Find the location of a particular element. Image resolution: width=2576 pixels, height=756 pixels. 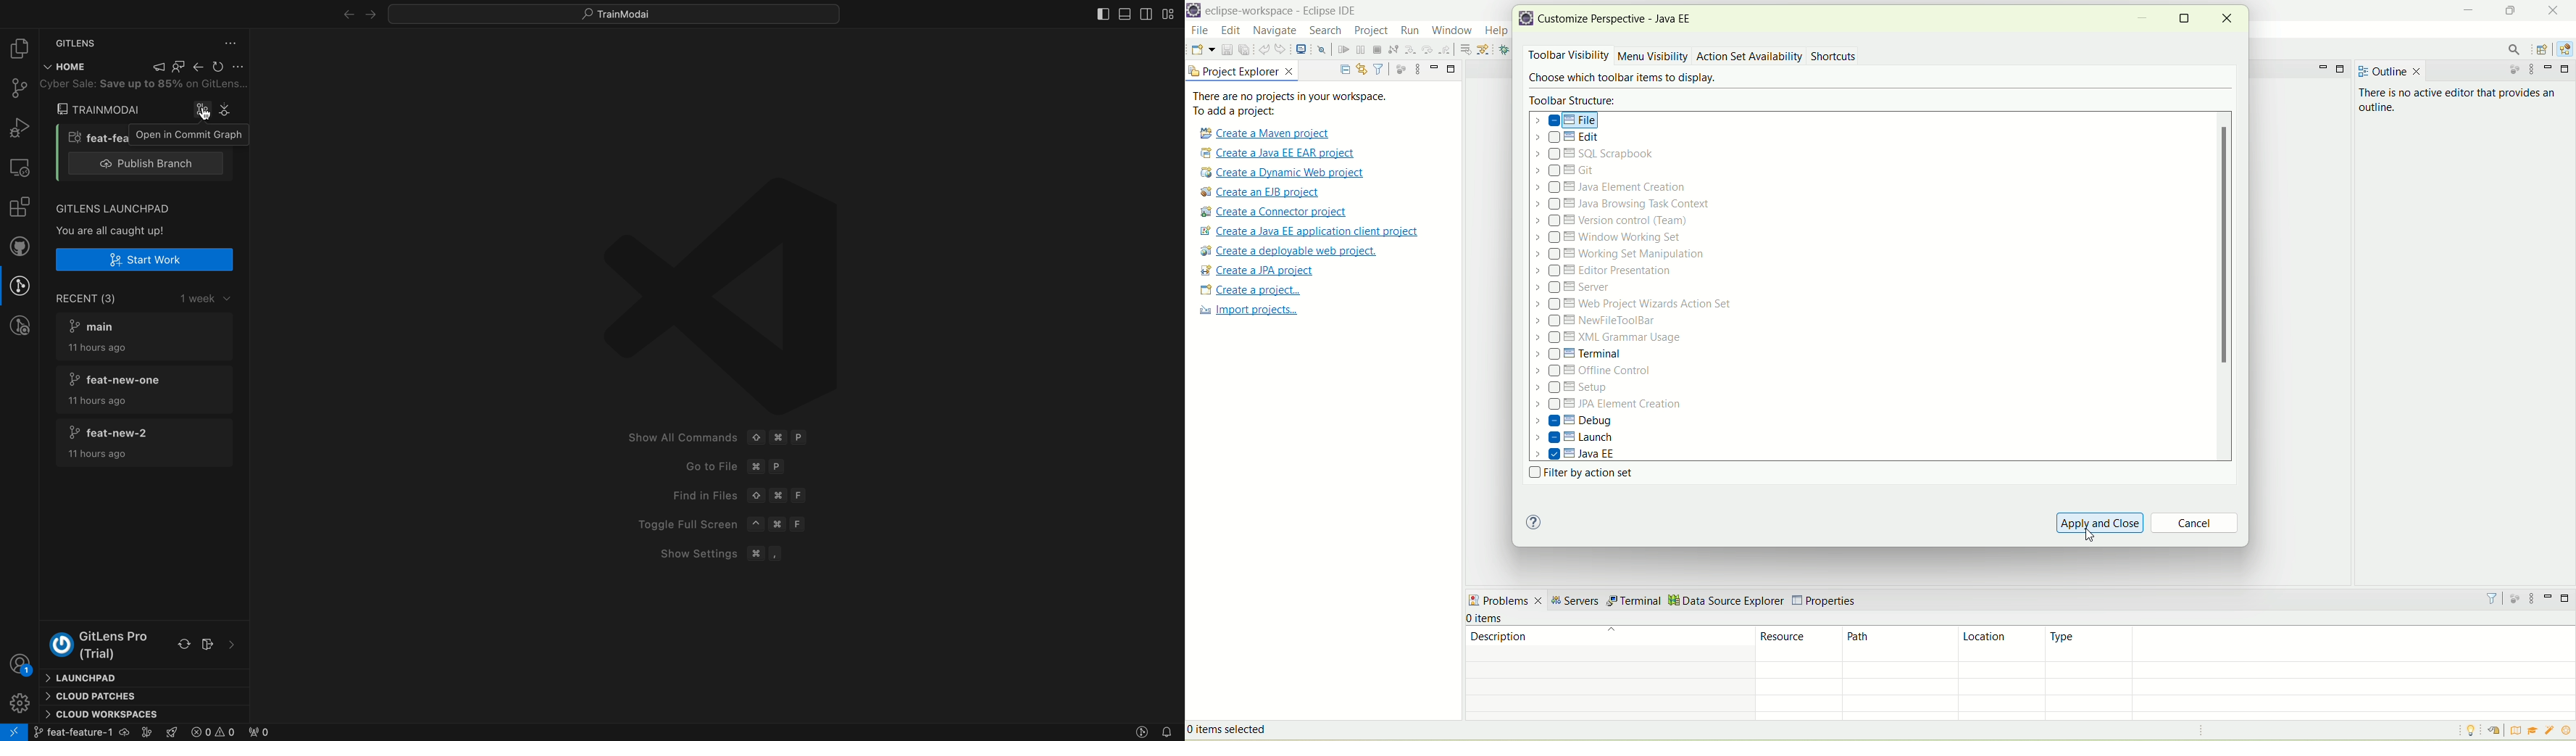

file is located at coordinates (1200, 30).